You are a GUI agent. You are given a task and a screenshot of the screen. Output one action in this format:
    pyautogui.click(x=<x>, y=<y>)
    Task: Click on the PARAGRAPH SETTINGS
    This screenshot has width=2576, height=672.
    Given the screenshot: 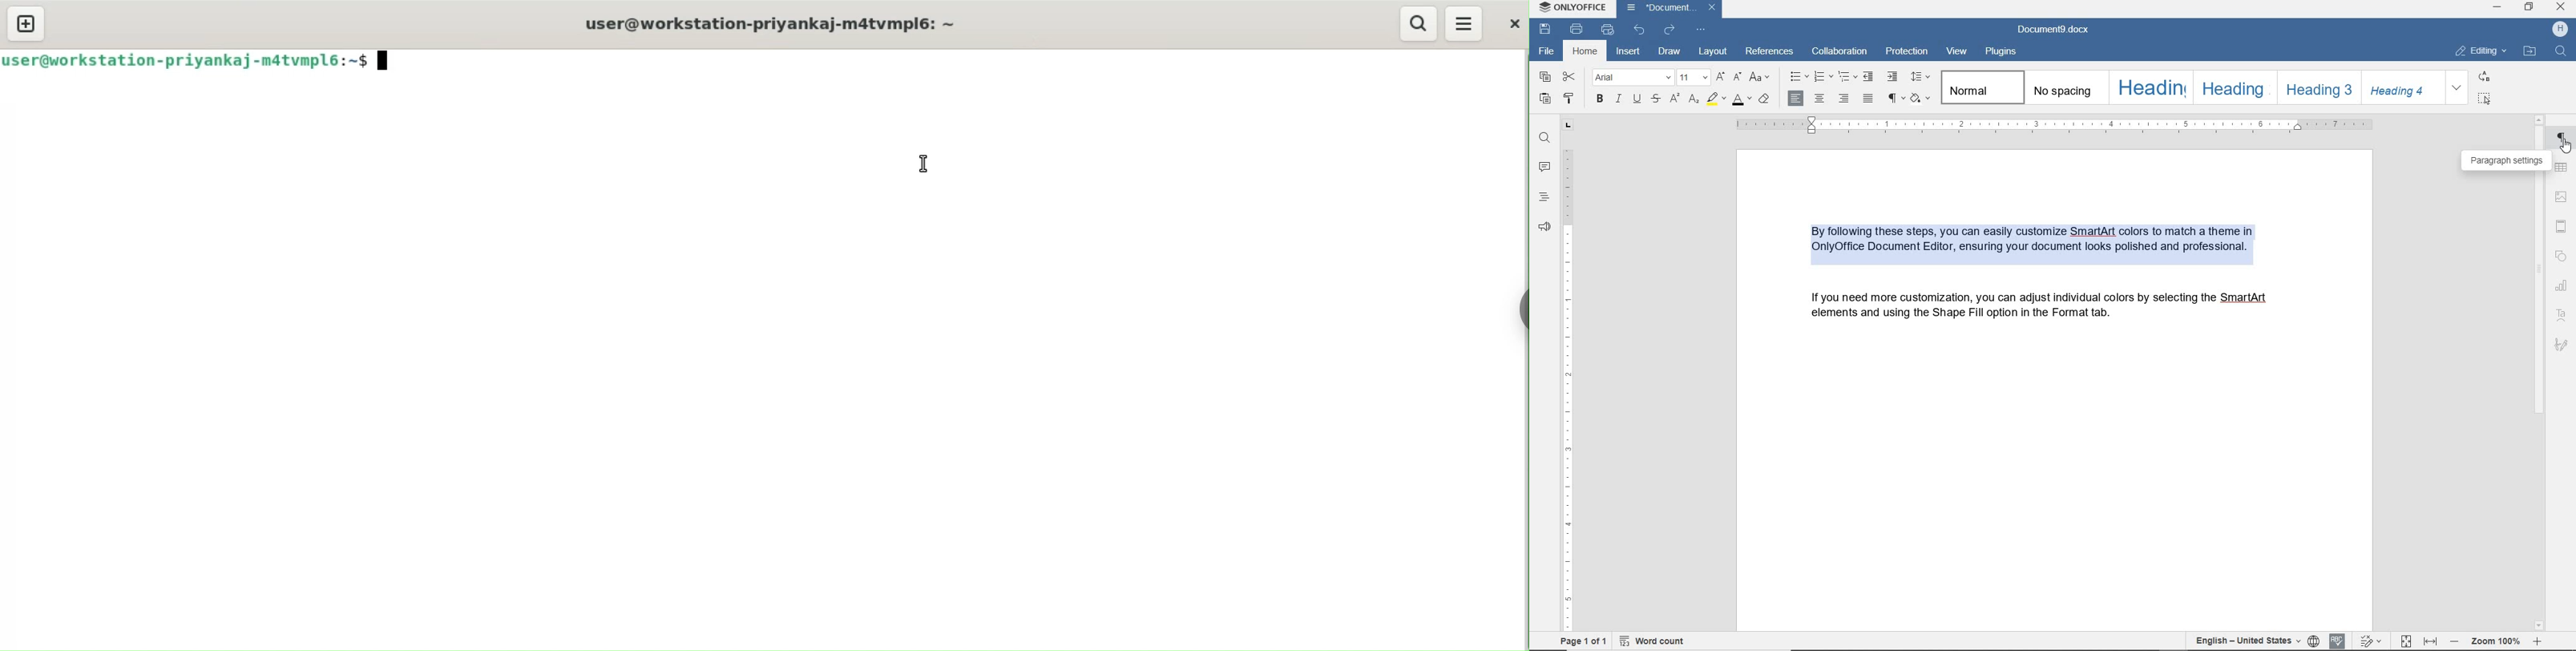 What is the action you would take?
    pyautogui.click(x=2497, y=162)
    